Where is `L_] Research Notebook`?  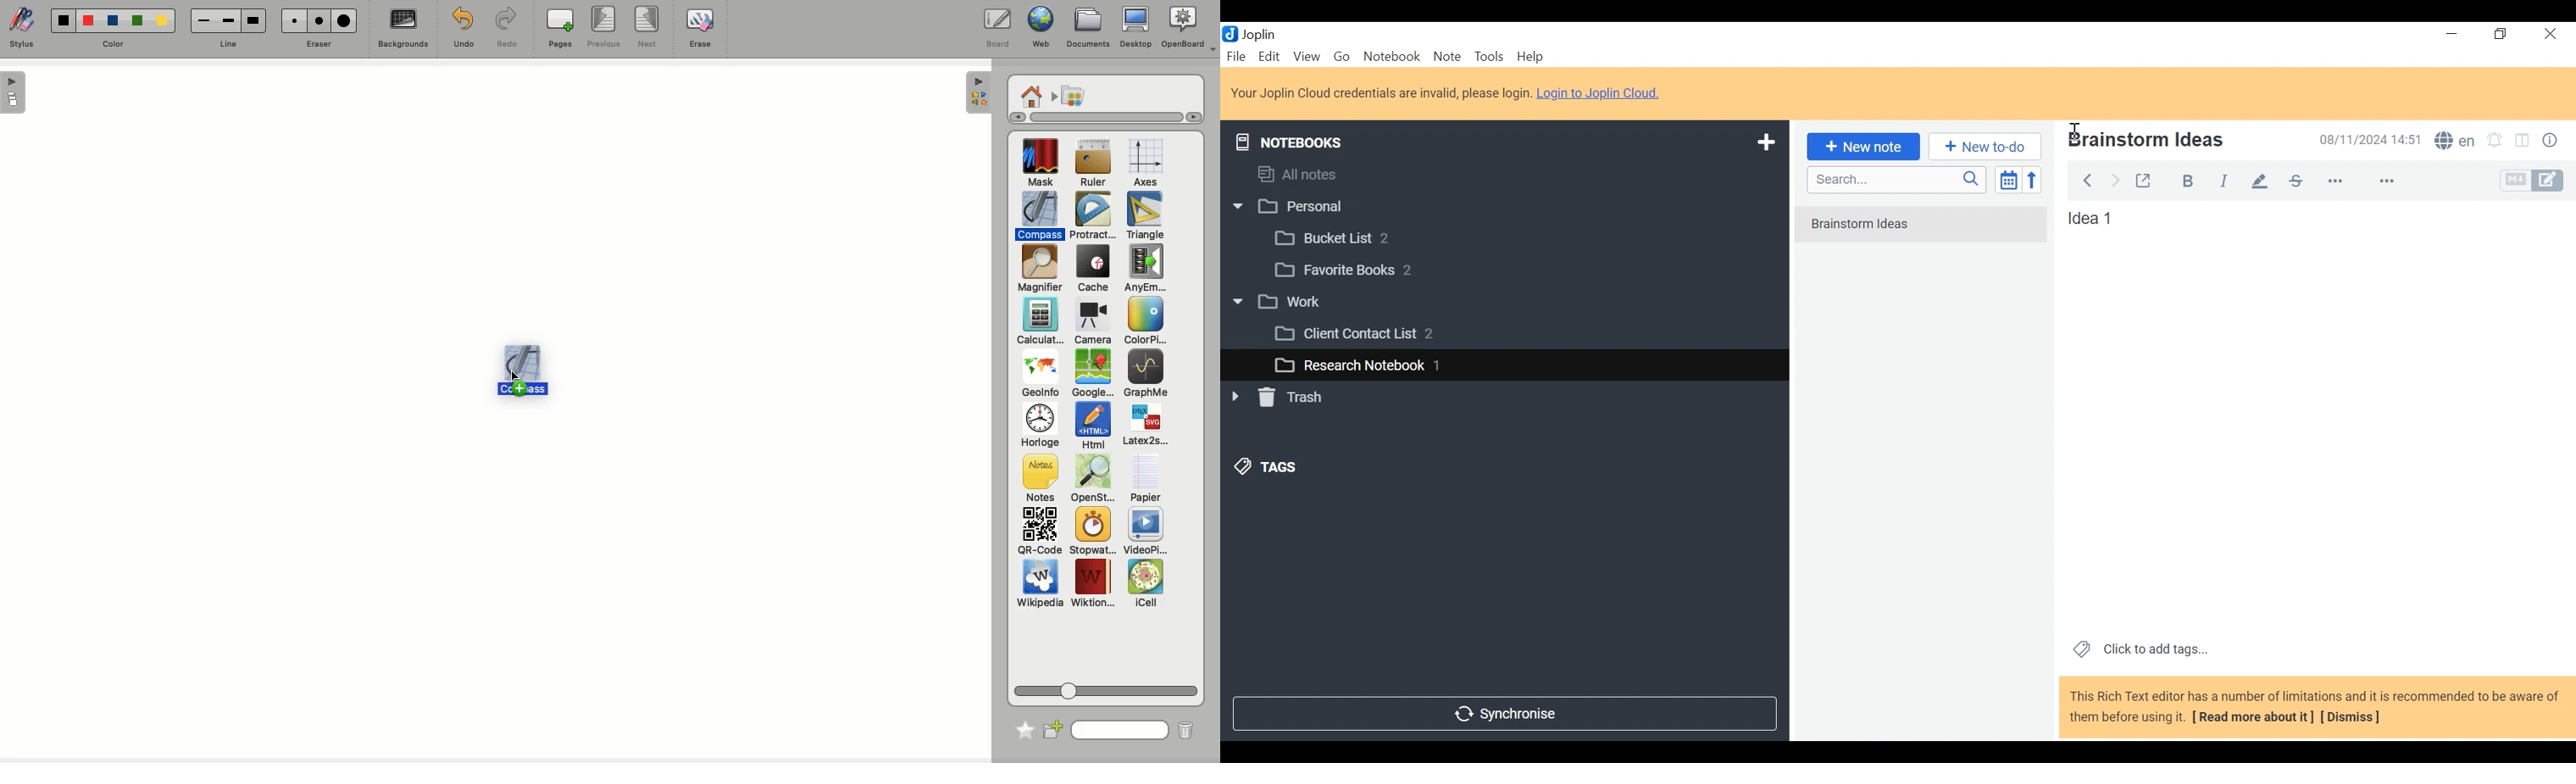 L_] Research Notebook is located at coordinates (1349, 366).